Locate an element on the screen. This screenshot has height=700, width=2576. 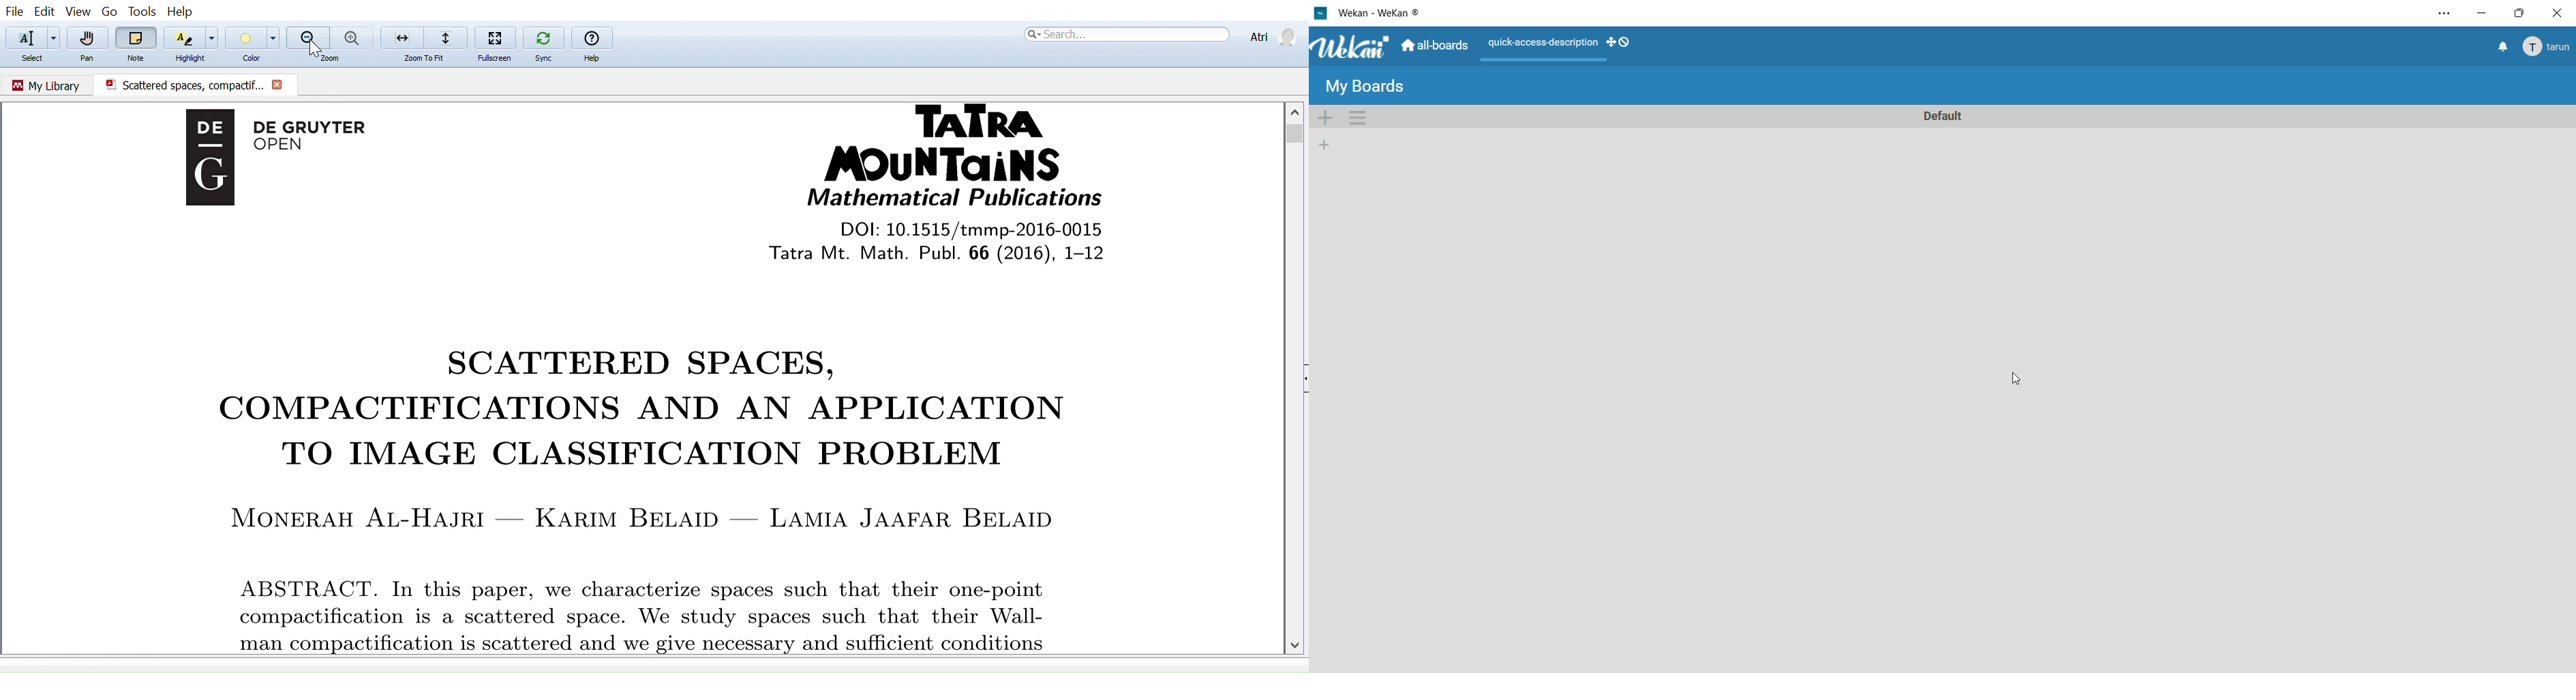
Color is located at coordinates (247, 60).